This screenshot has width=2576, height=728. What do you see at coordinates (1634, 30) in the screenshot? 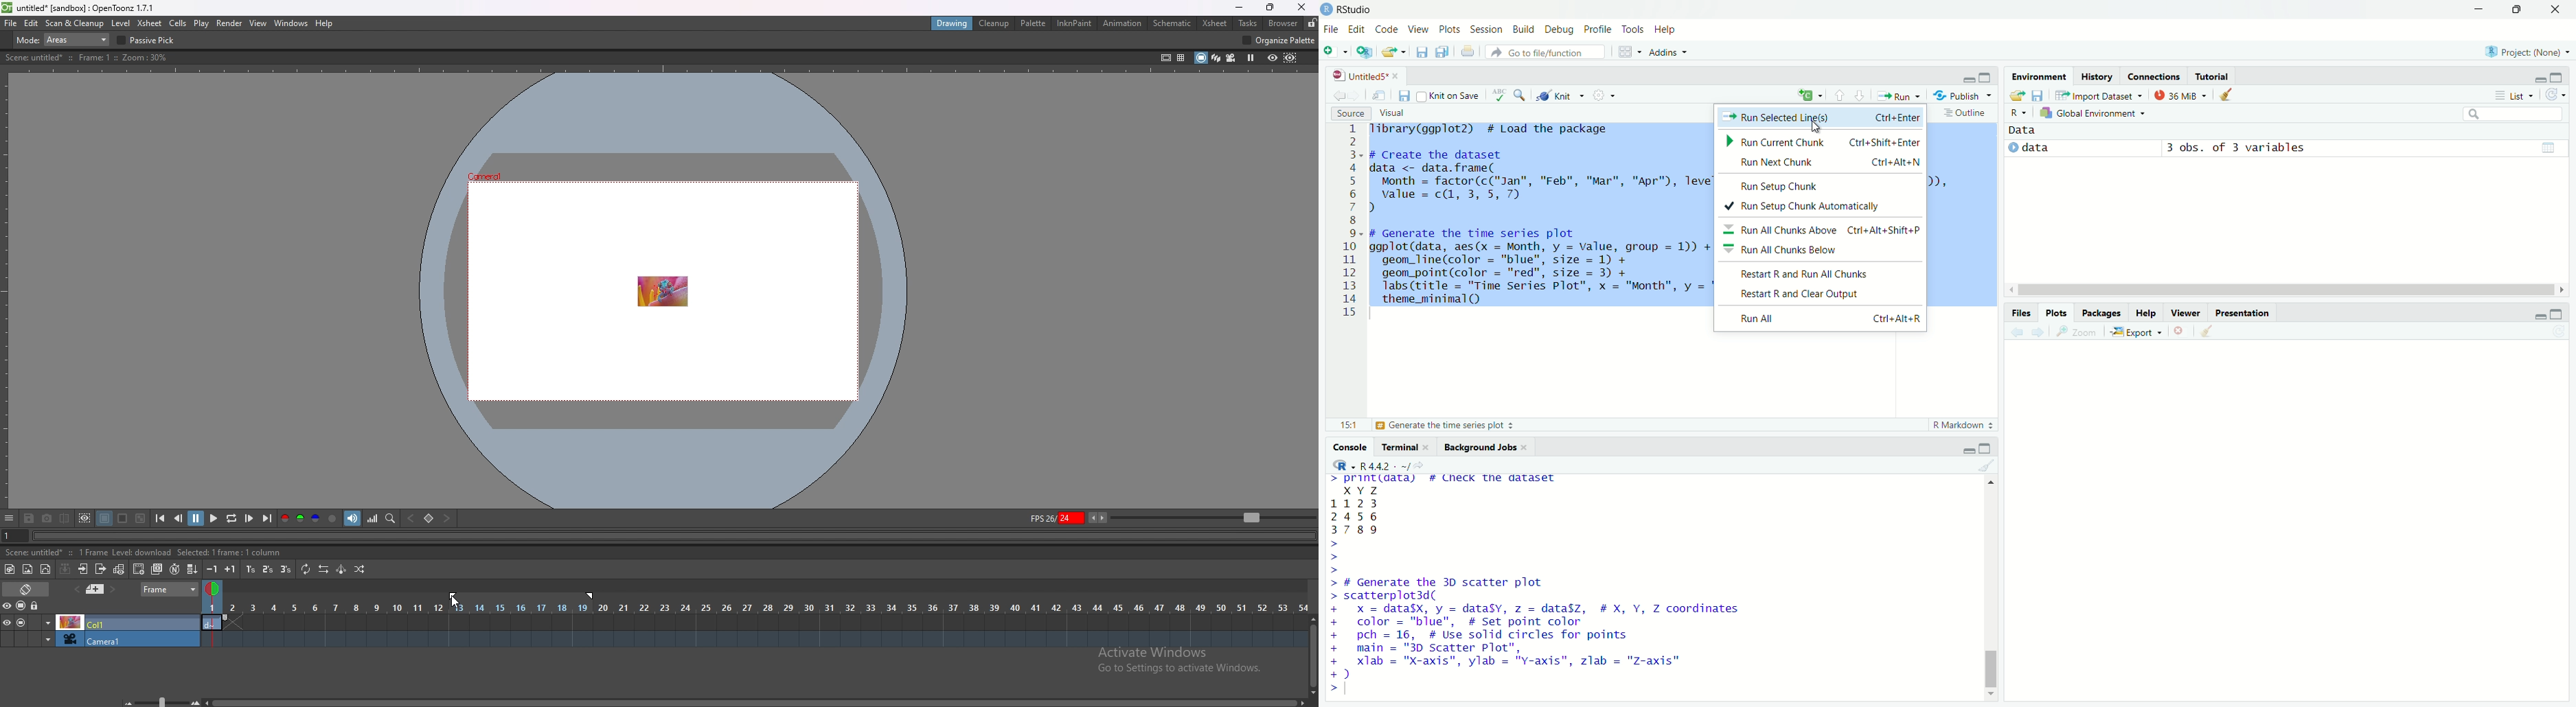
I see `tools` at bounding box center [1634, 30].